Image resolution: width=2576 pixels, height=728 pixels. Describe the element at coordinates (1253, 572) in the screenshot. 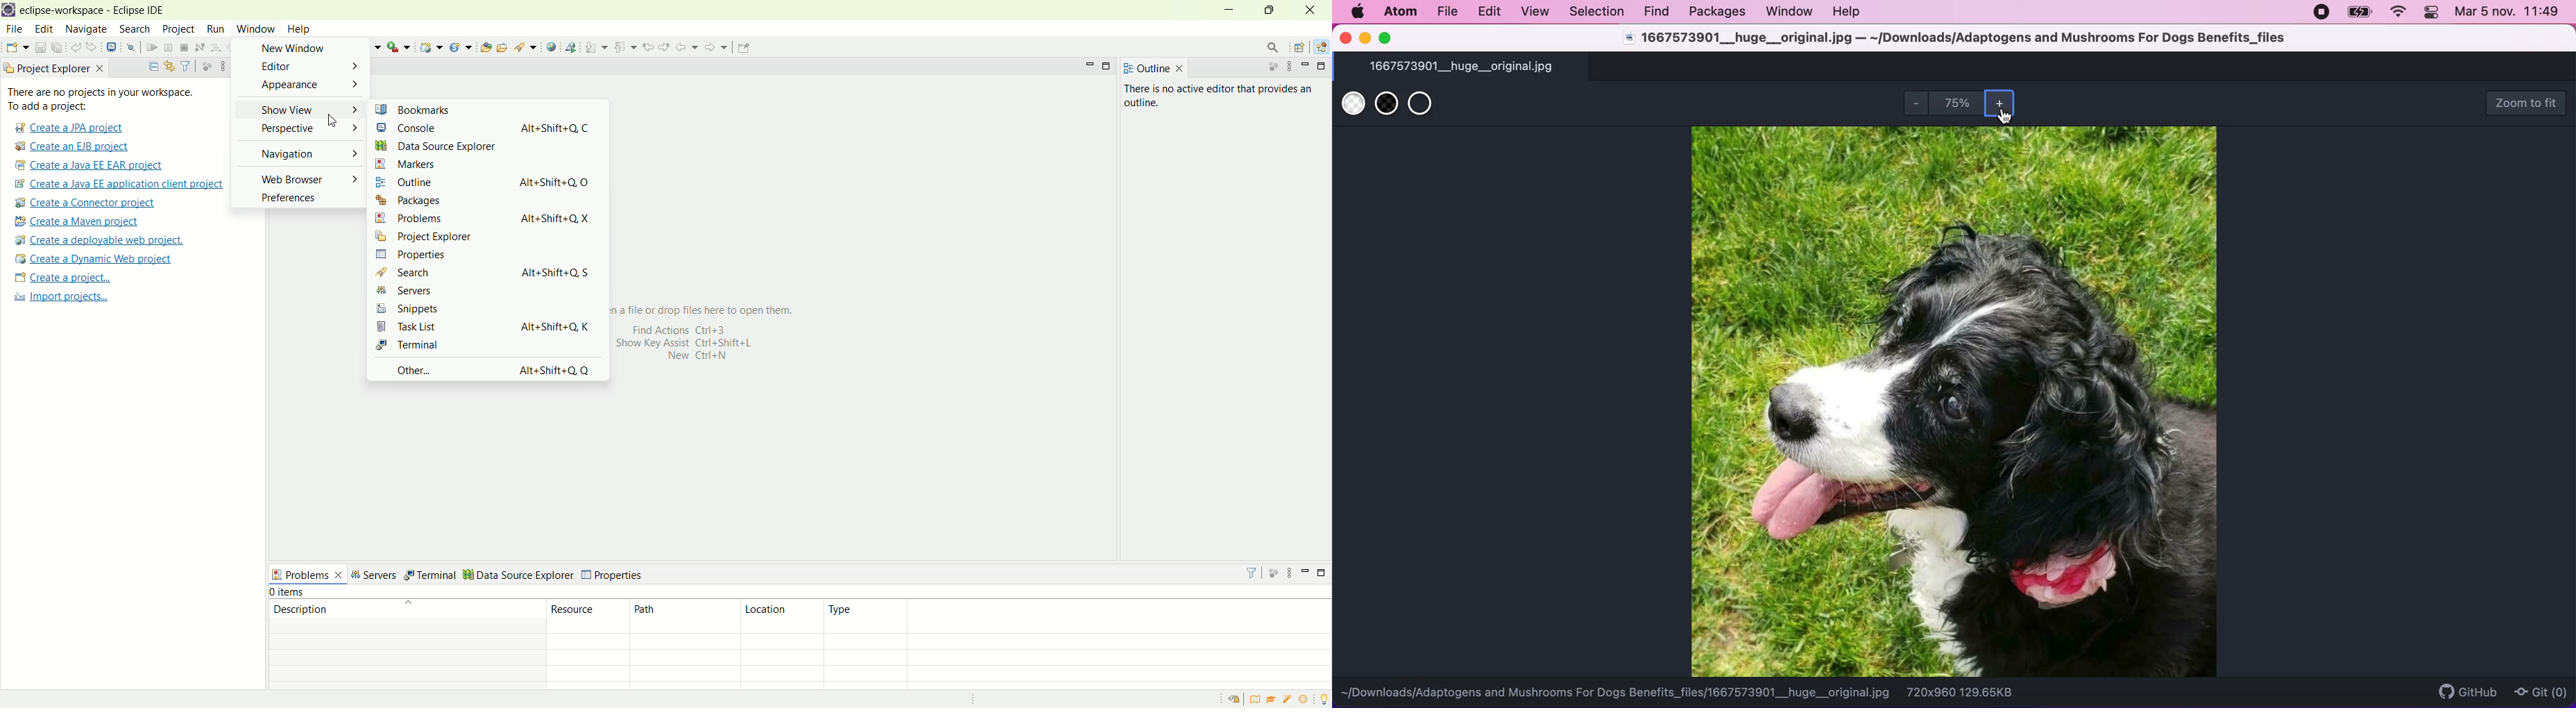

I see `filter` at that location.